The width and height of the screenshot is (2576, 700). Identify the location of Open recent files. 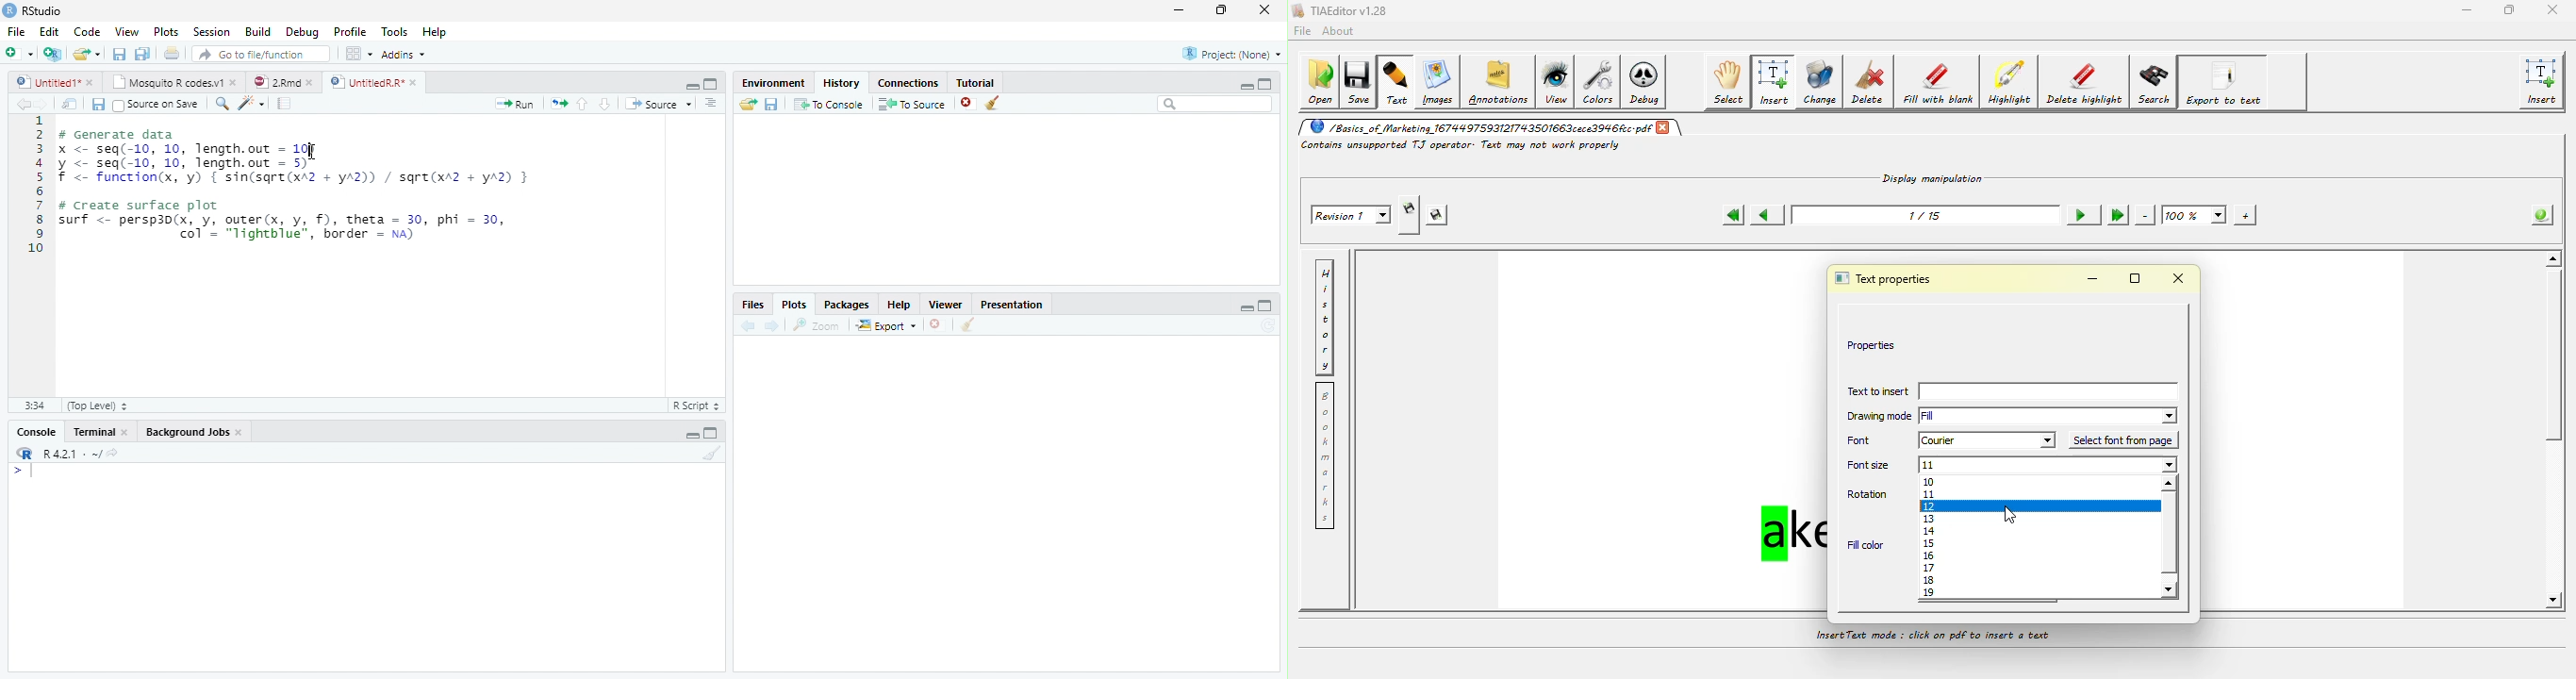
(98, 54).